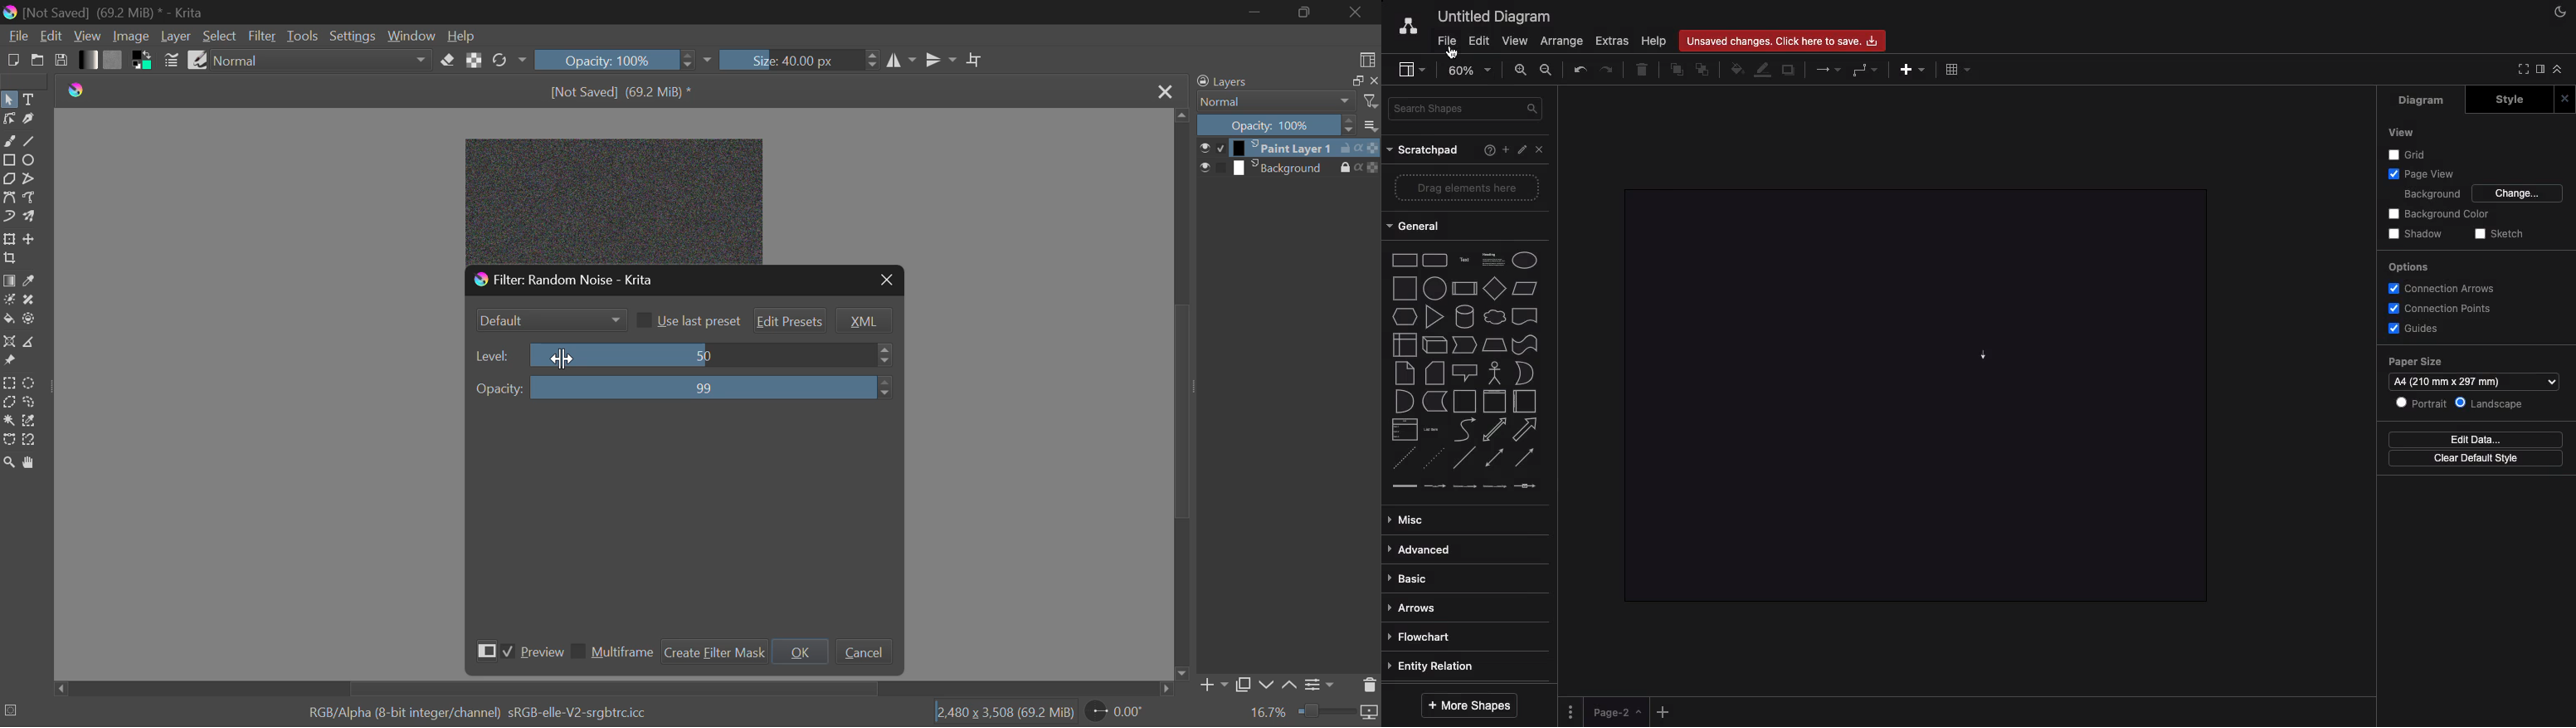 The image size is (2576, 728). Describe the element at coordinates (1165, 89) in the screenshot. I see `Close` at that location.